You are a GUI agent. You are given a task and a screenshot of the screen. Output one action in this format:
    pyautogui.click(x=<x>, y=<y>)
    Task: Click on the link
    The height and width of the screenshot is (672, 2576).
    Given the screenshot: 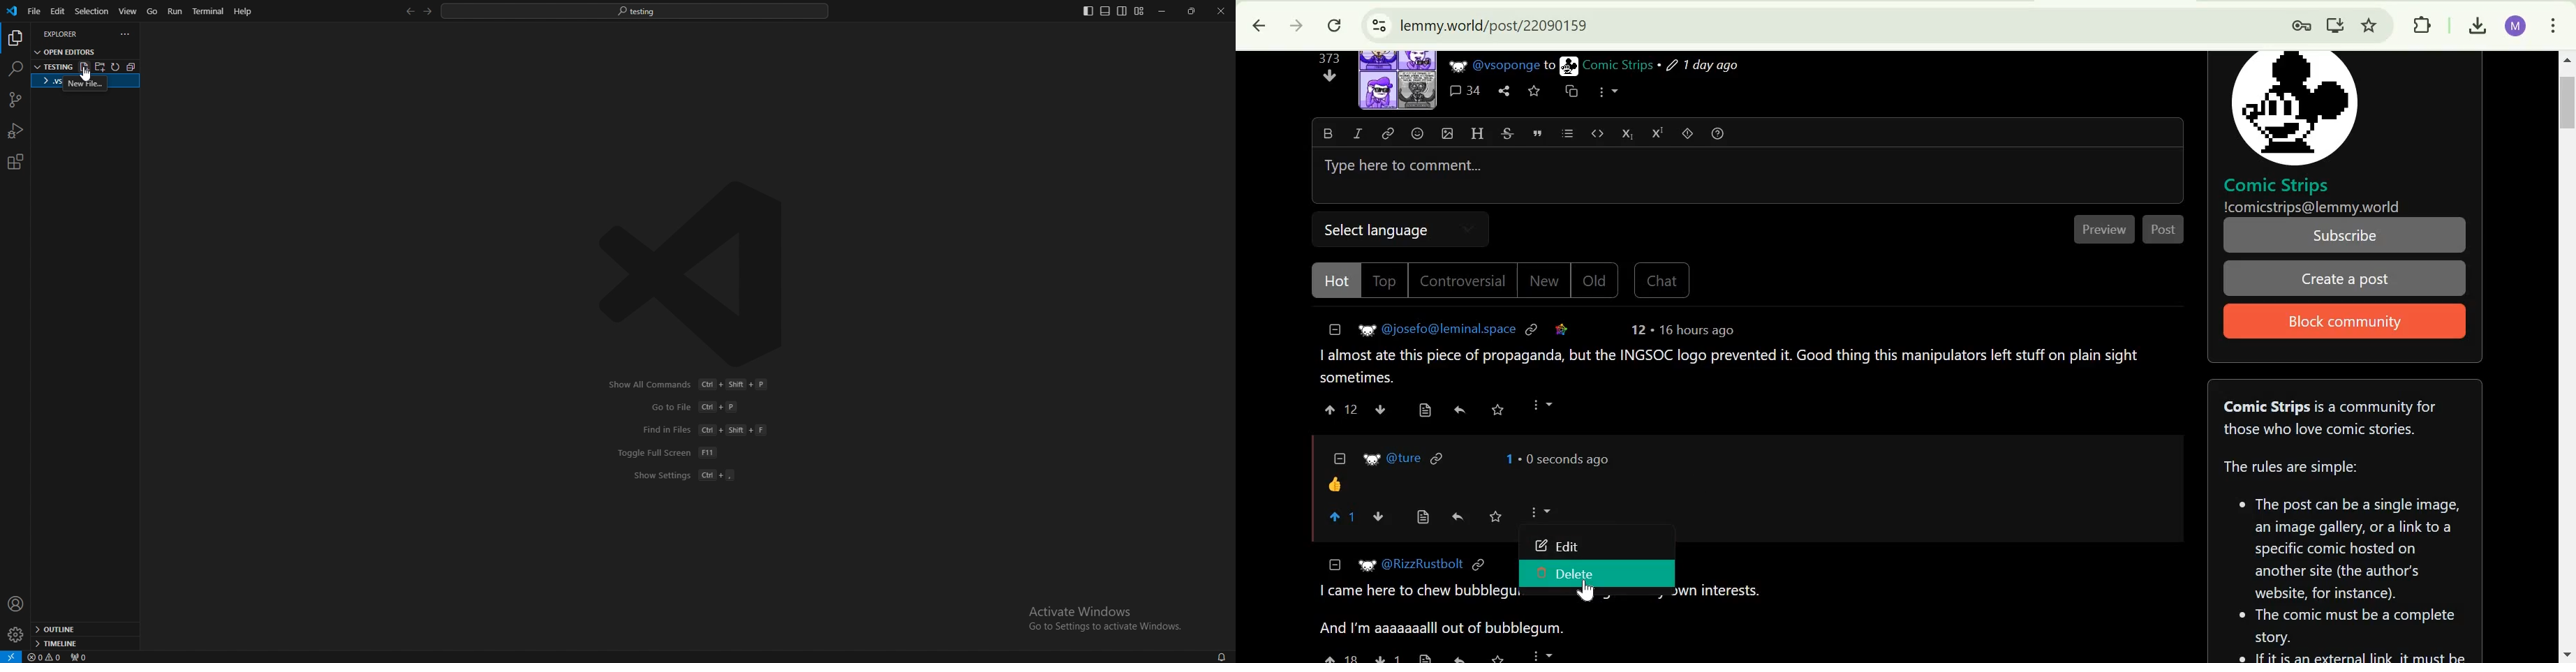 What is the action you would take?
    pyautogui.click(x=1389, y=133)
    